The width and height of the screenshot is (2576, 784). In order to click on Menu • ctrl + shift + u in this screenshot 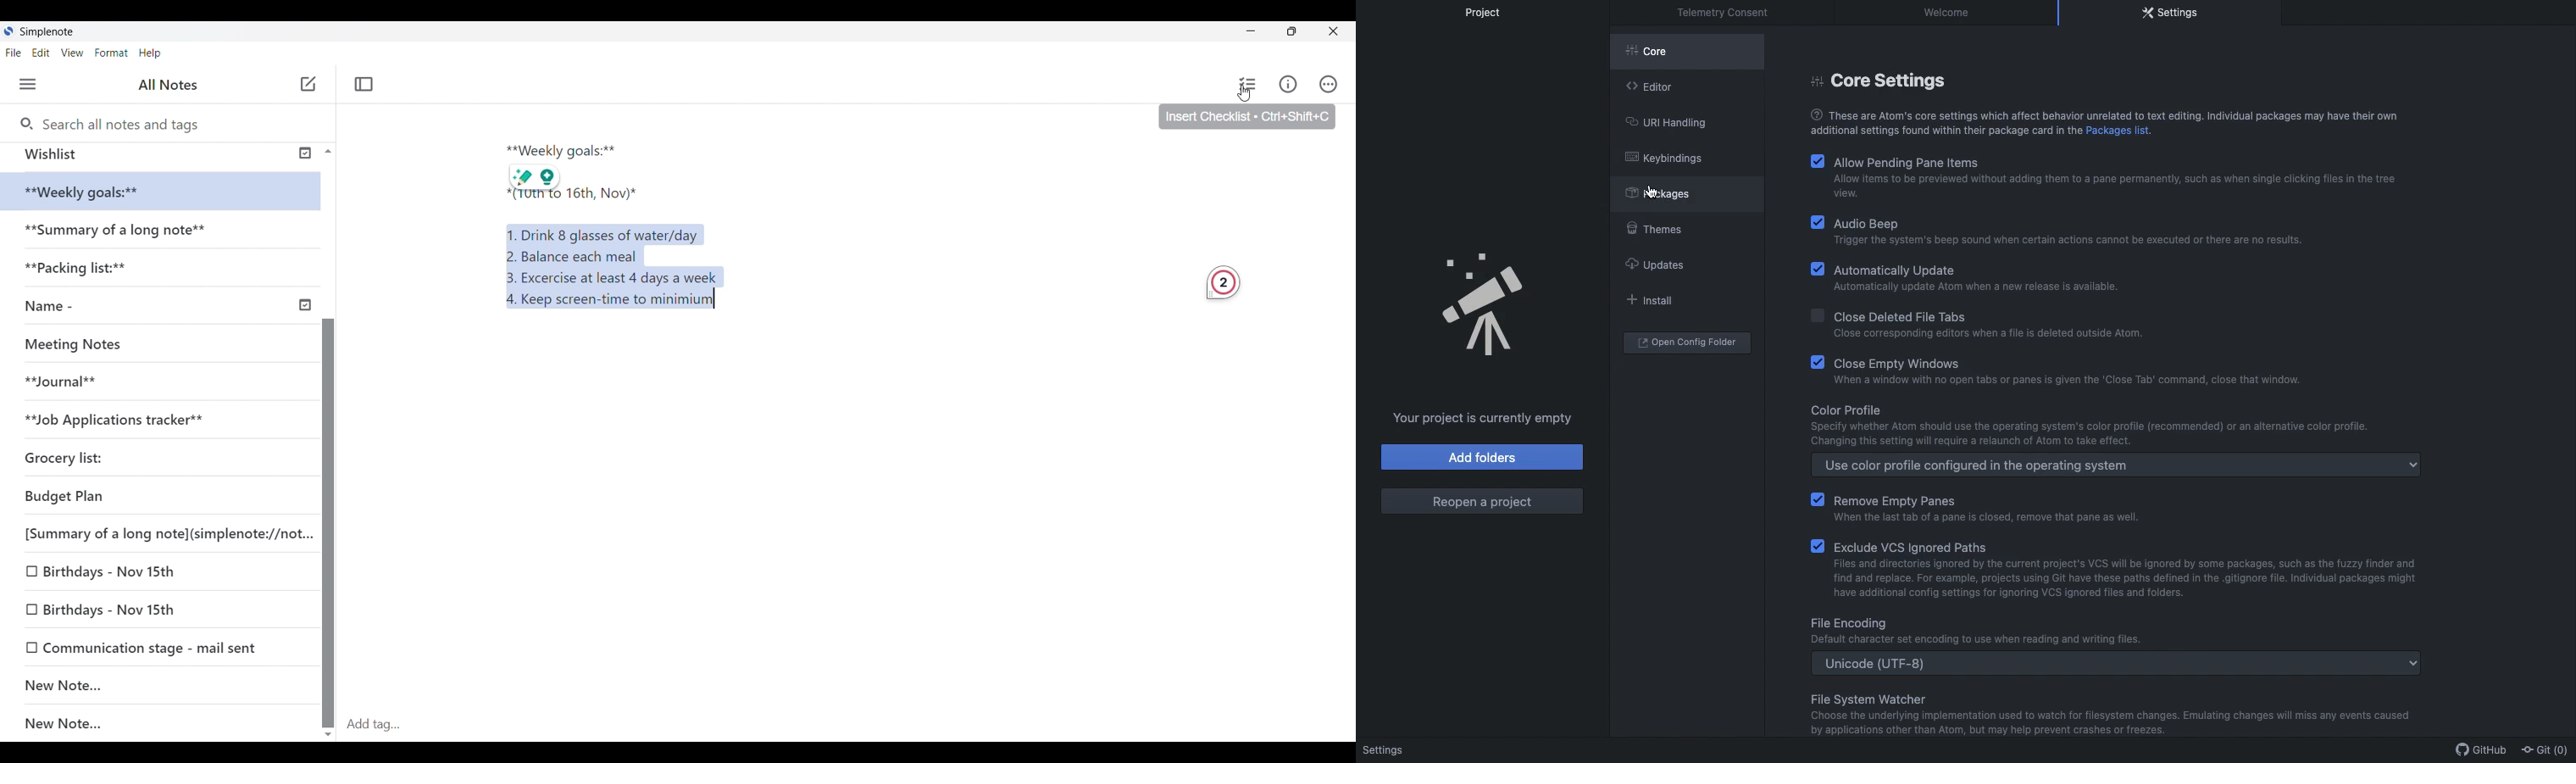, I will do `click(33, 84)`.